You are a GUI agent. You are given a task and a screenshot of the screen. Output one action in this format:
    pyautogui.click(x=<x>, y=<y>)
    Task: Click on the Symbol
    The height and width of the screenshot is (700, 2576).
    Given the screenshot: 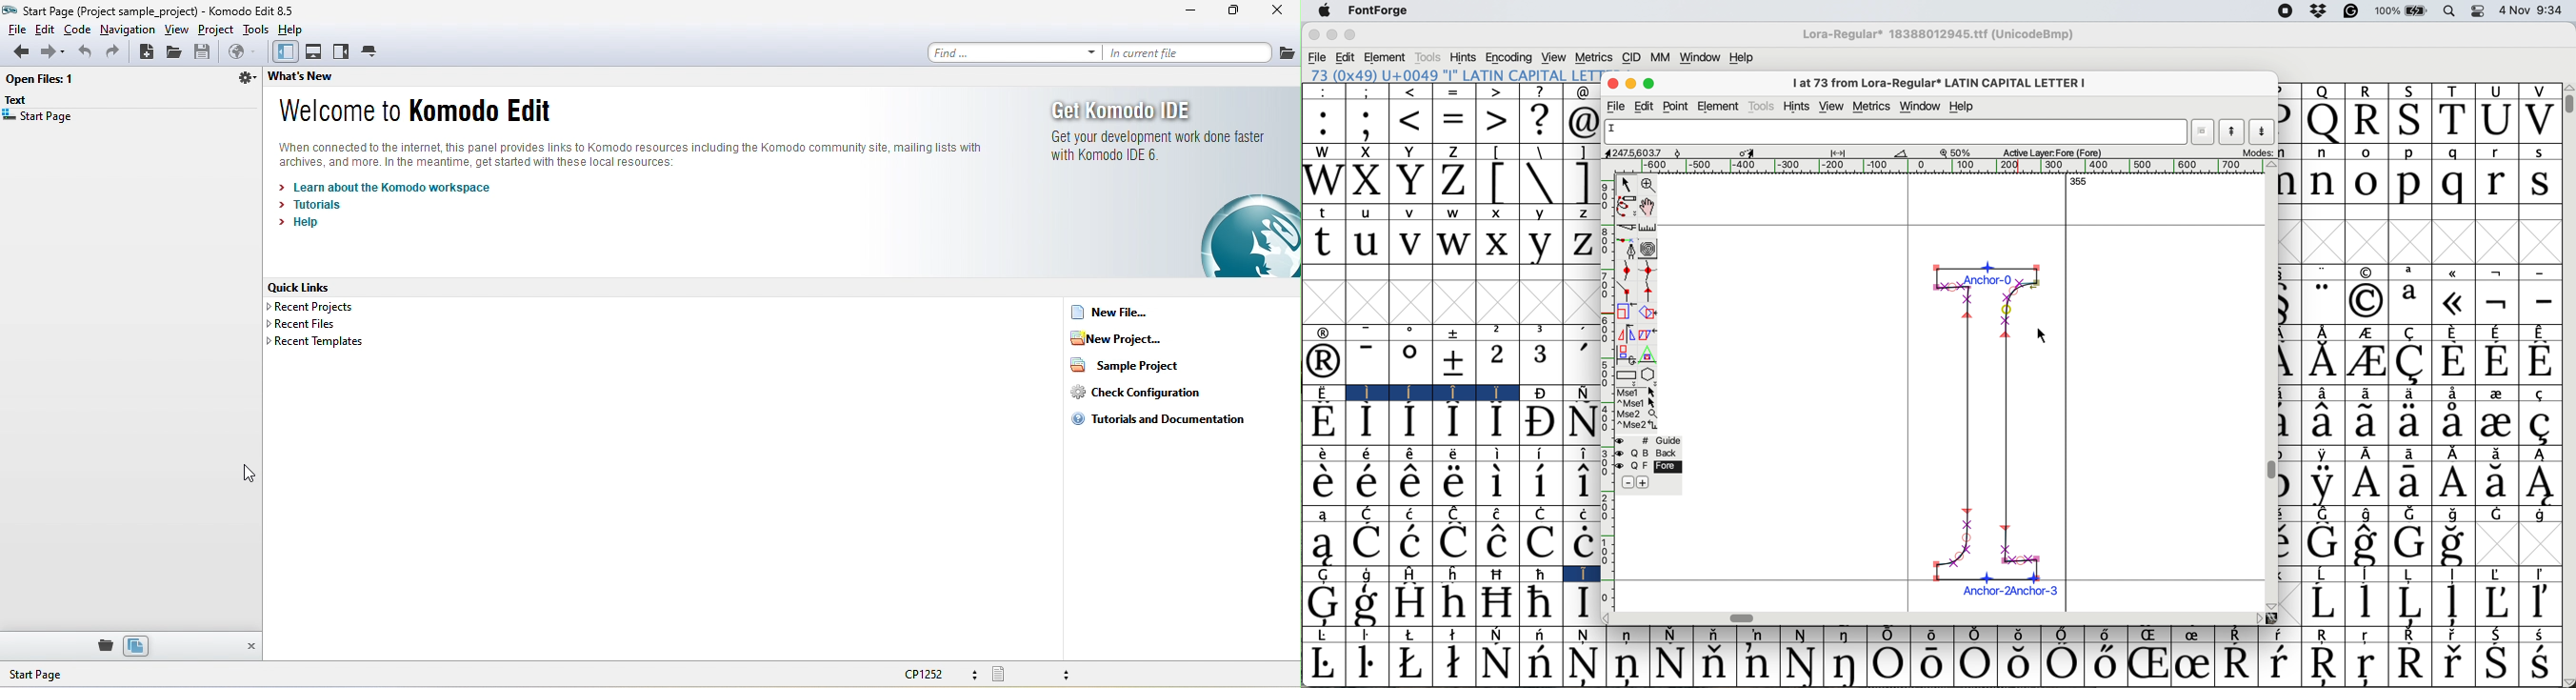 What is the action you would take?
    pyautogui.click(x=1713, y=635)
    